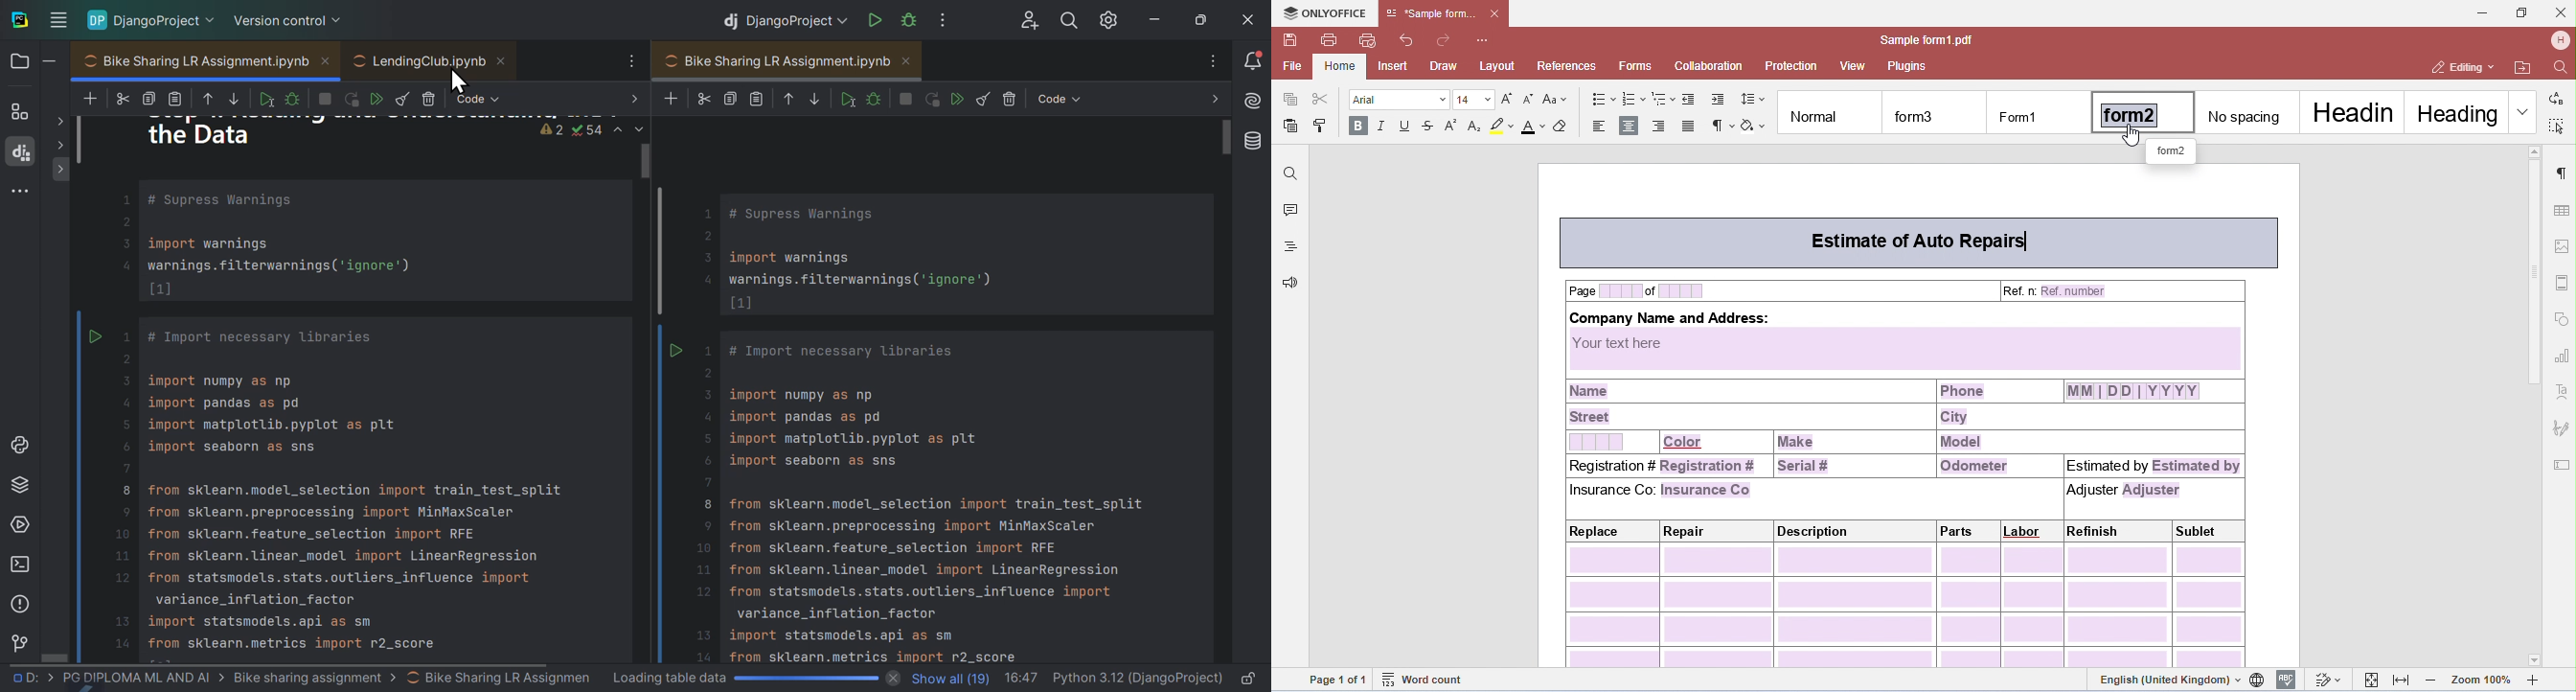  I want to click on the data, so click(206, 134).